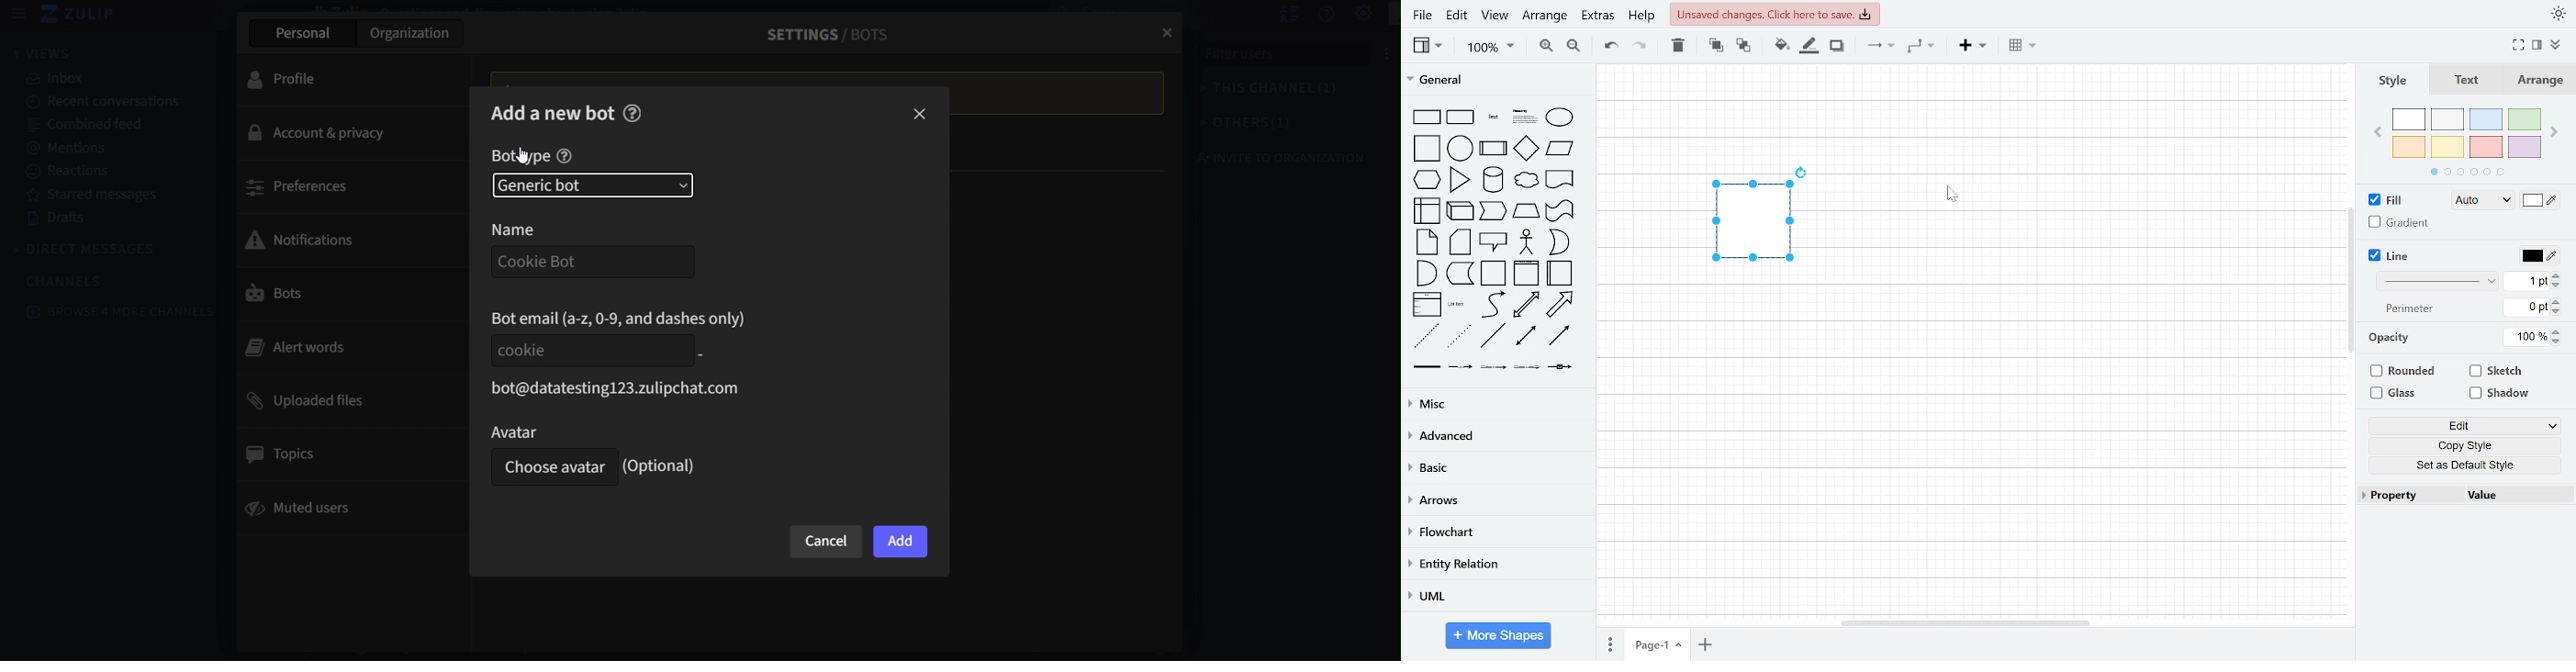  Describe the element at coordinates (553, 112) in the screenshot. I see `add a new bot` at that location.